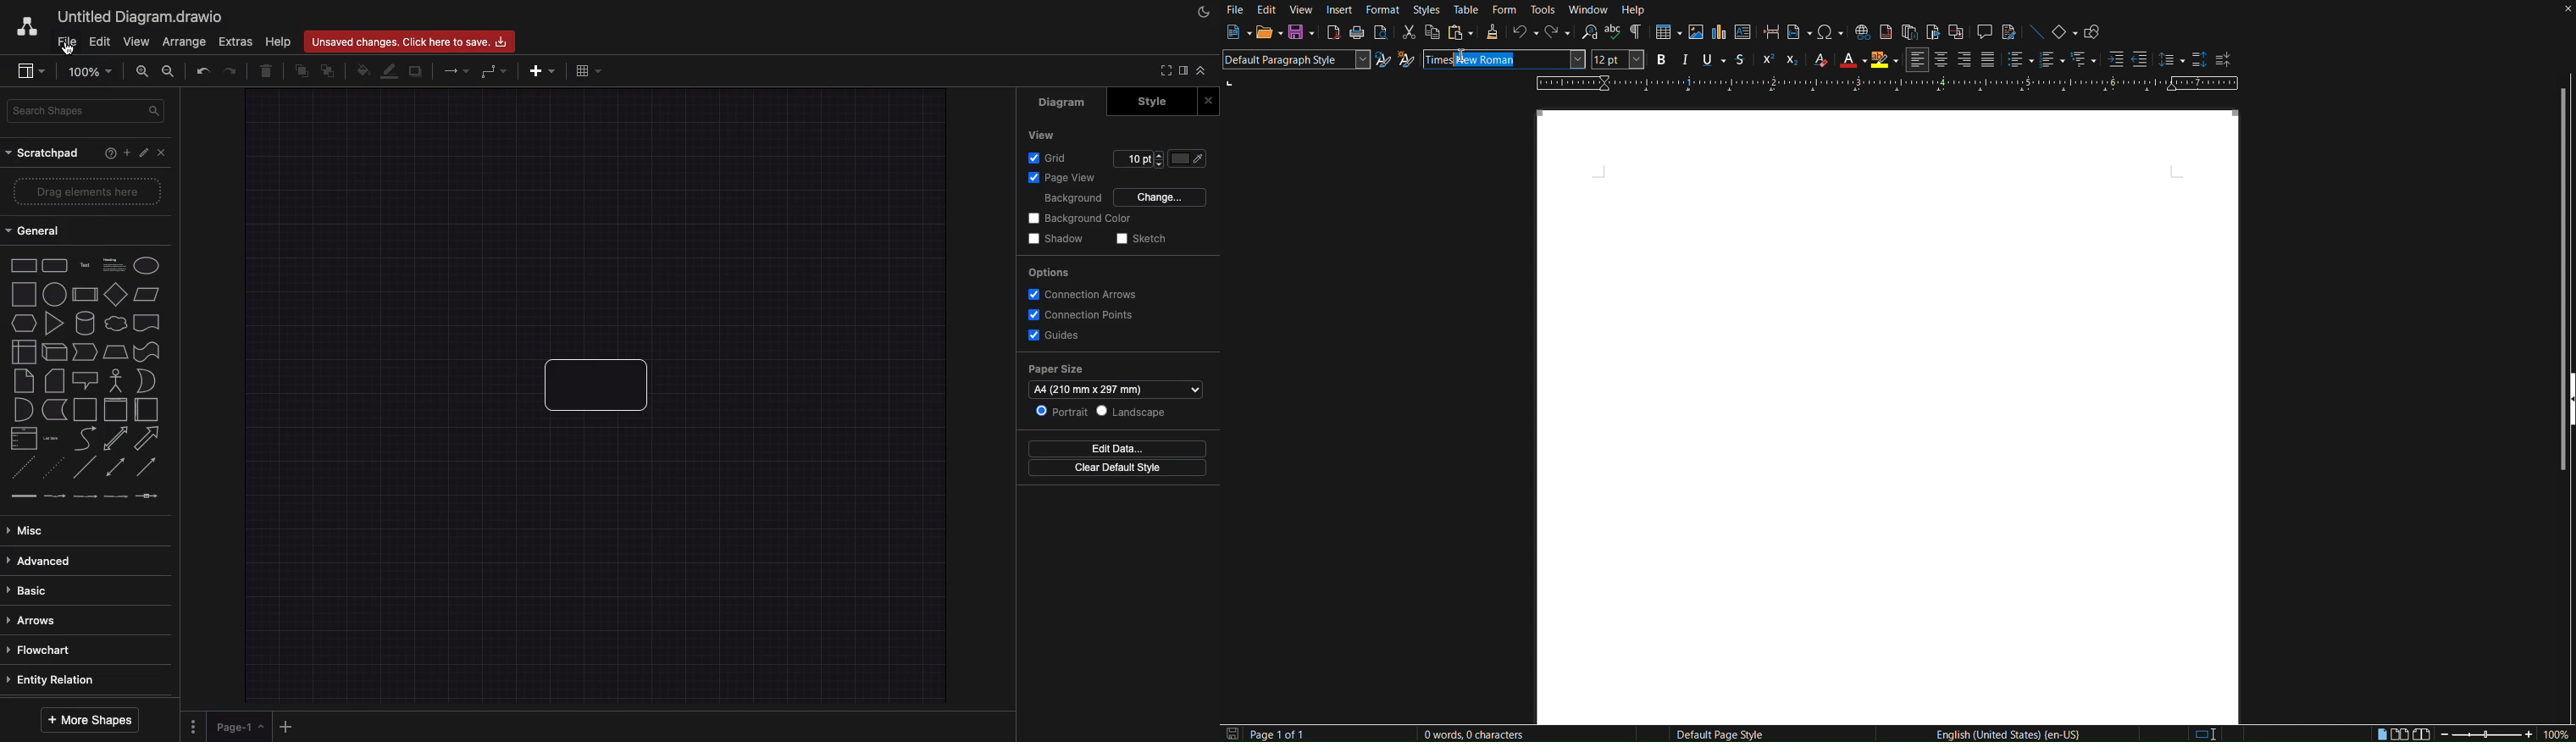 The image size is (2576, 756). Describe the element at coordinates (1144, 239) in the screenshot. I see `Sketch` at that location.